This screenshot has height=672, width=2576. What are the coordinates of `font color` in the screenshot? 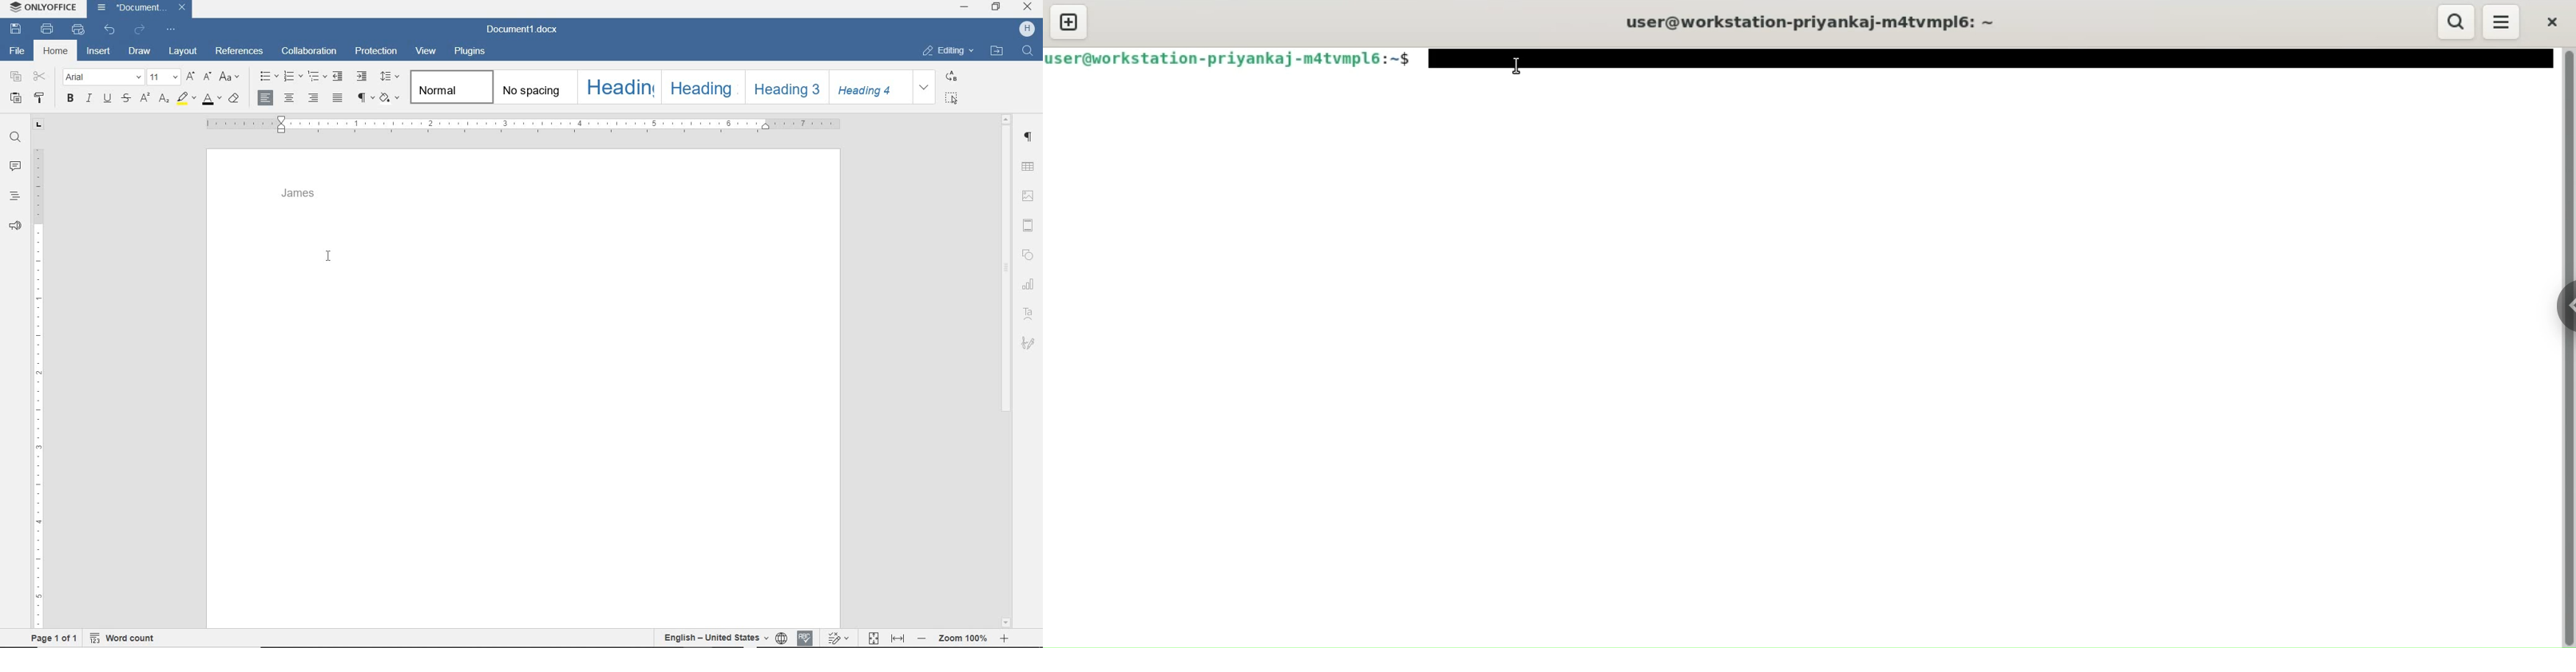 It's located at (211, 101).